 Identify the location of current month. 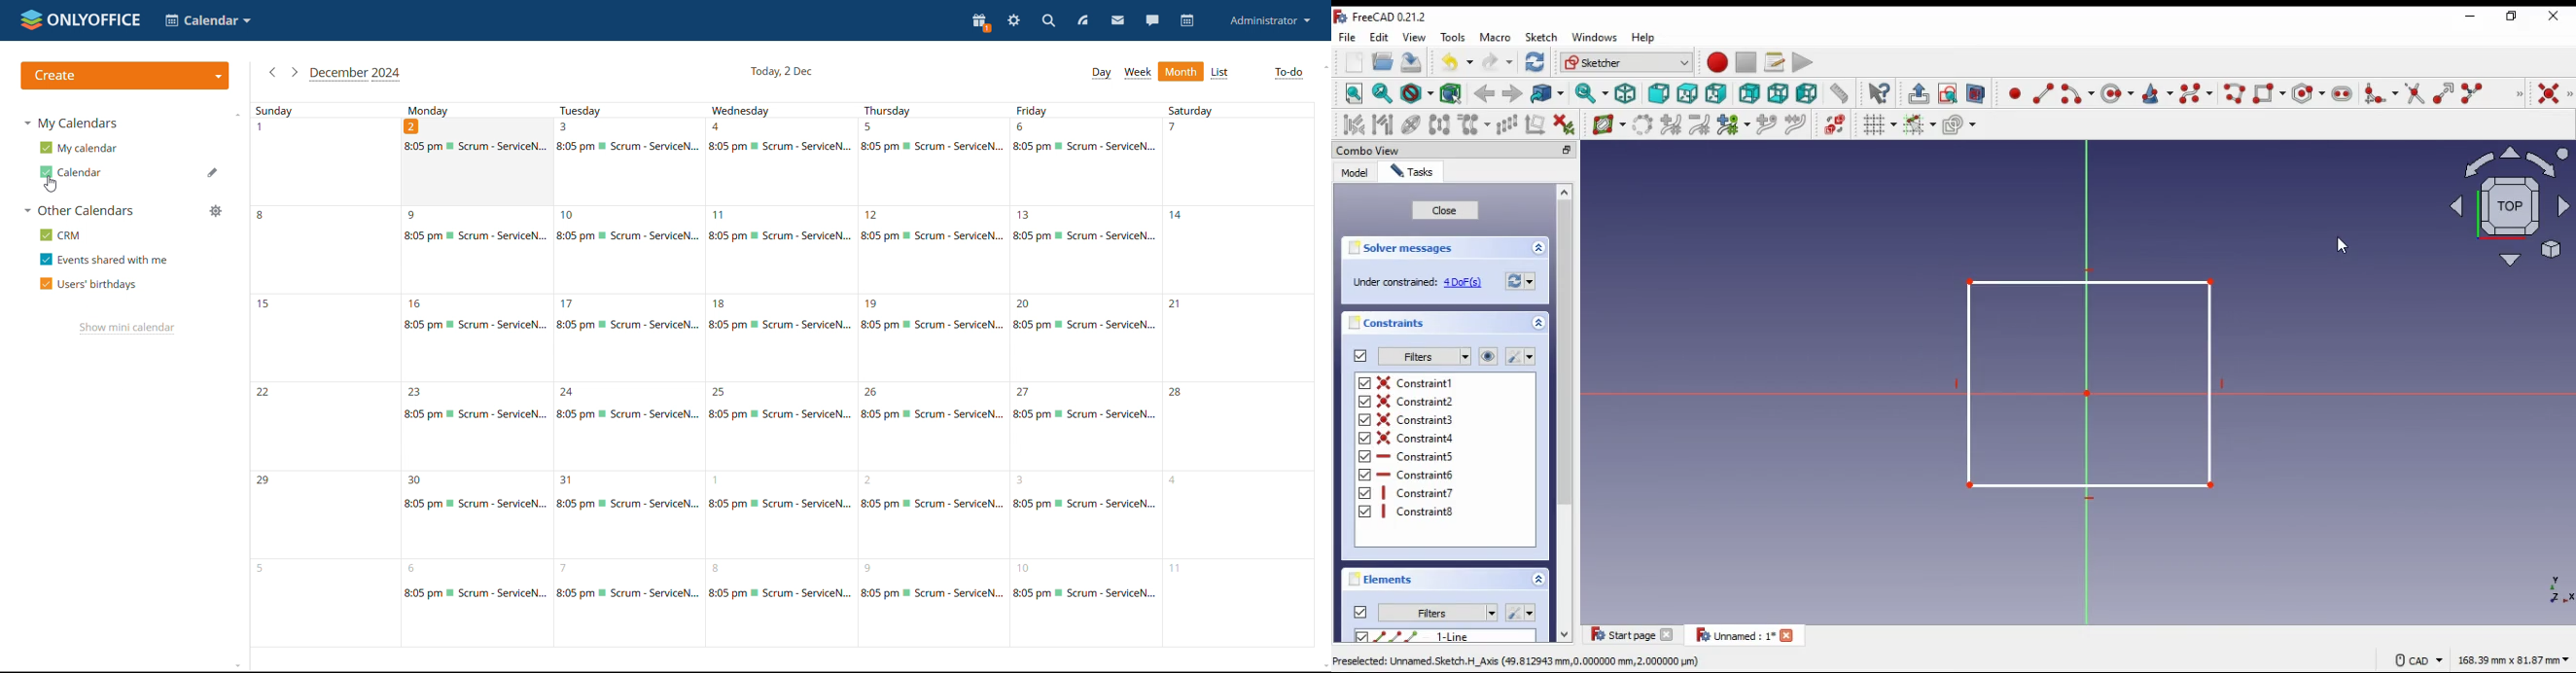
(356, 74).